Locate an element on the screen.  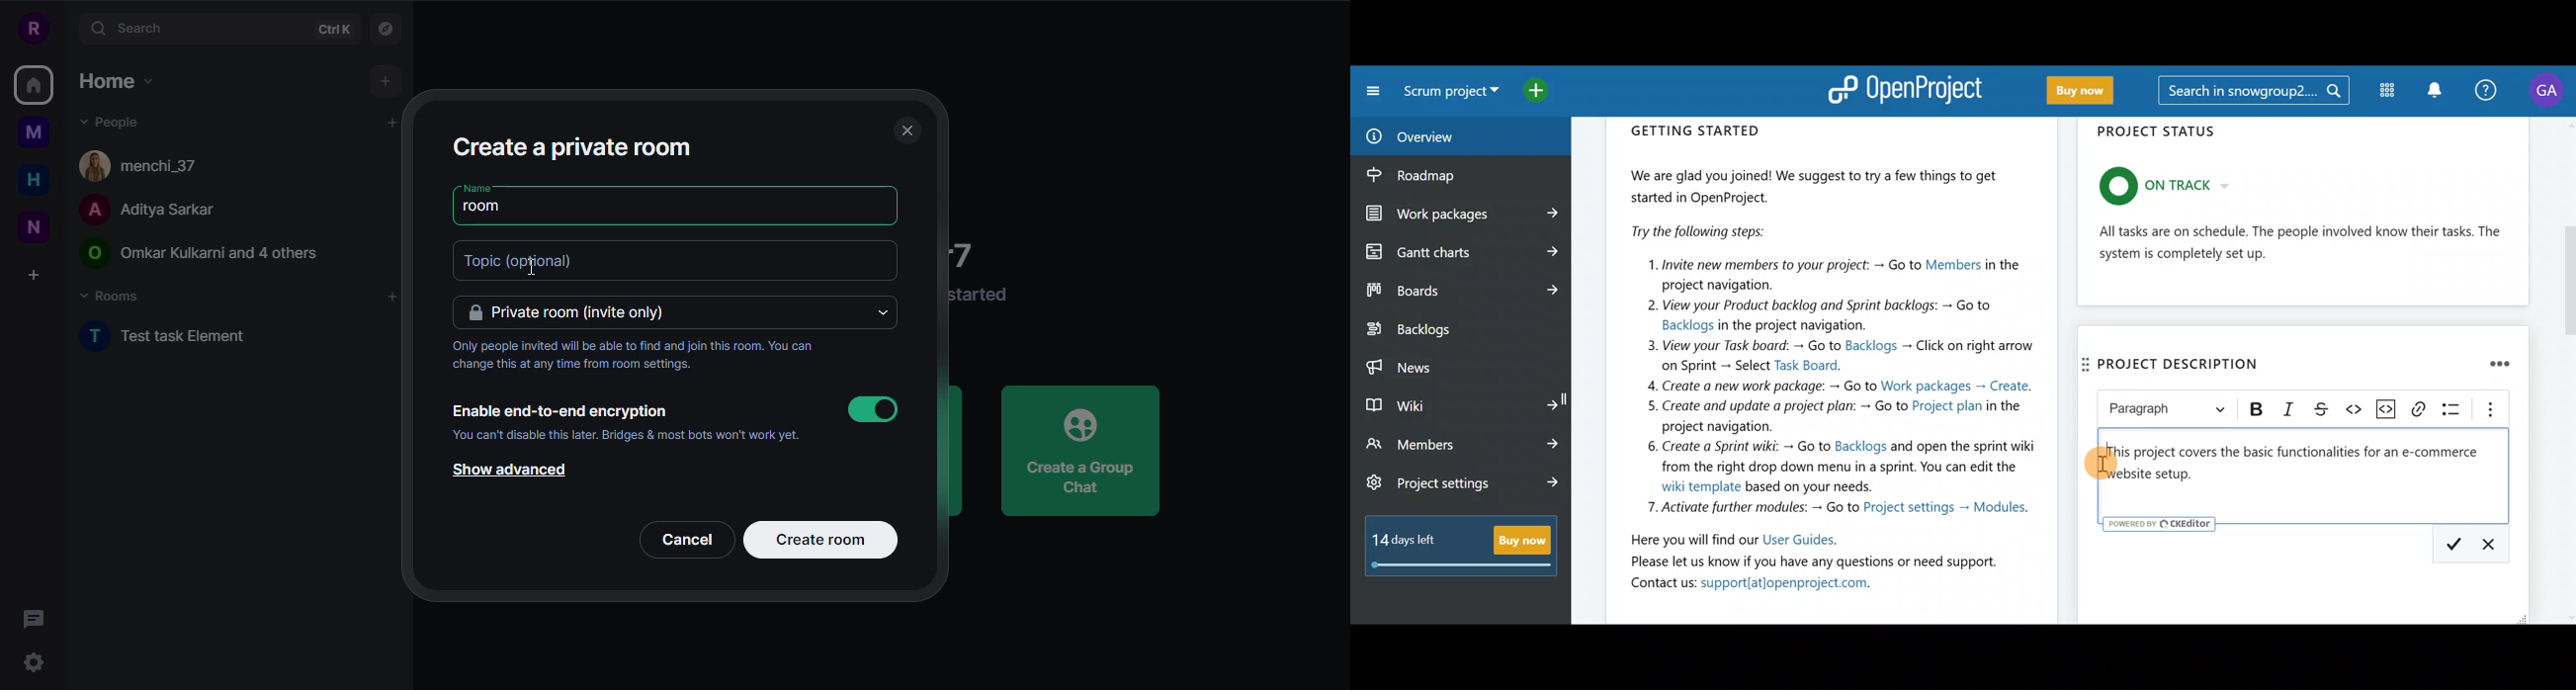
Text cursor is located at coordinates (526, 269).